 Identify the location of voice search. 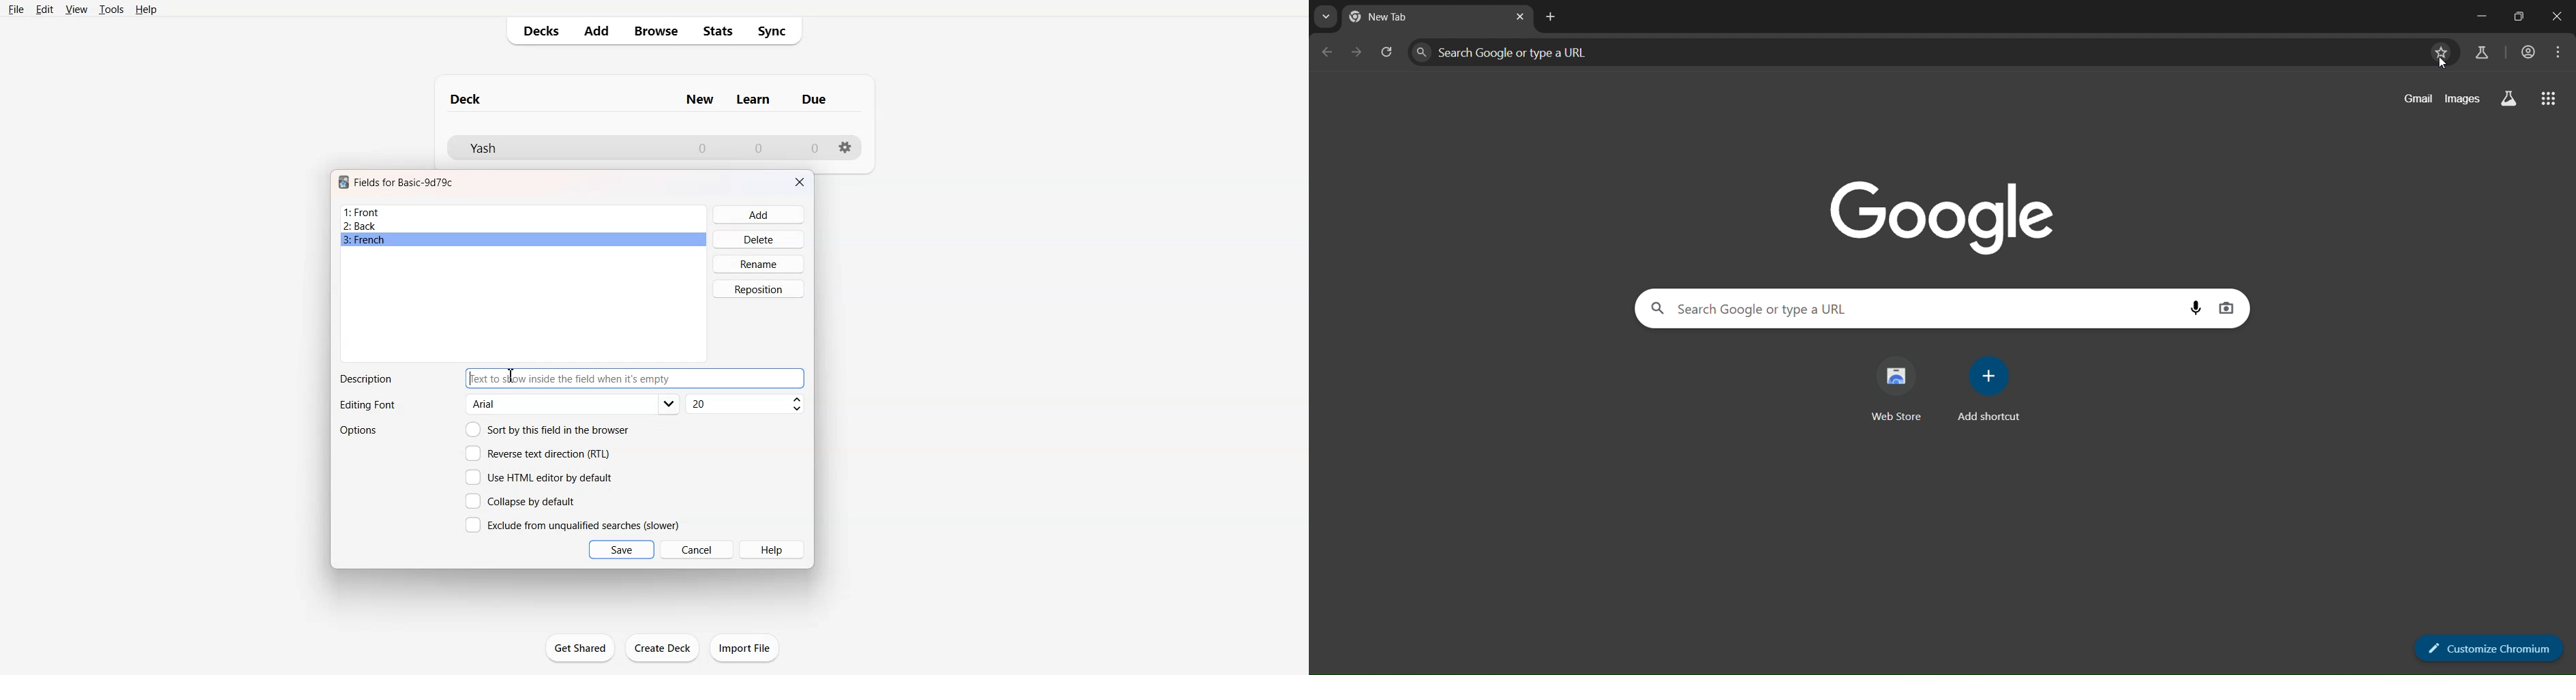
(2197, 308).